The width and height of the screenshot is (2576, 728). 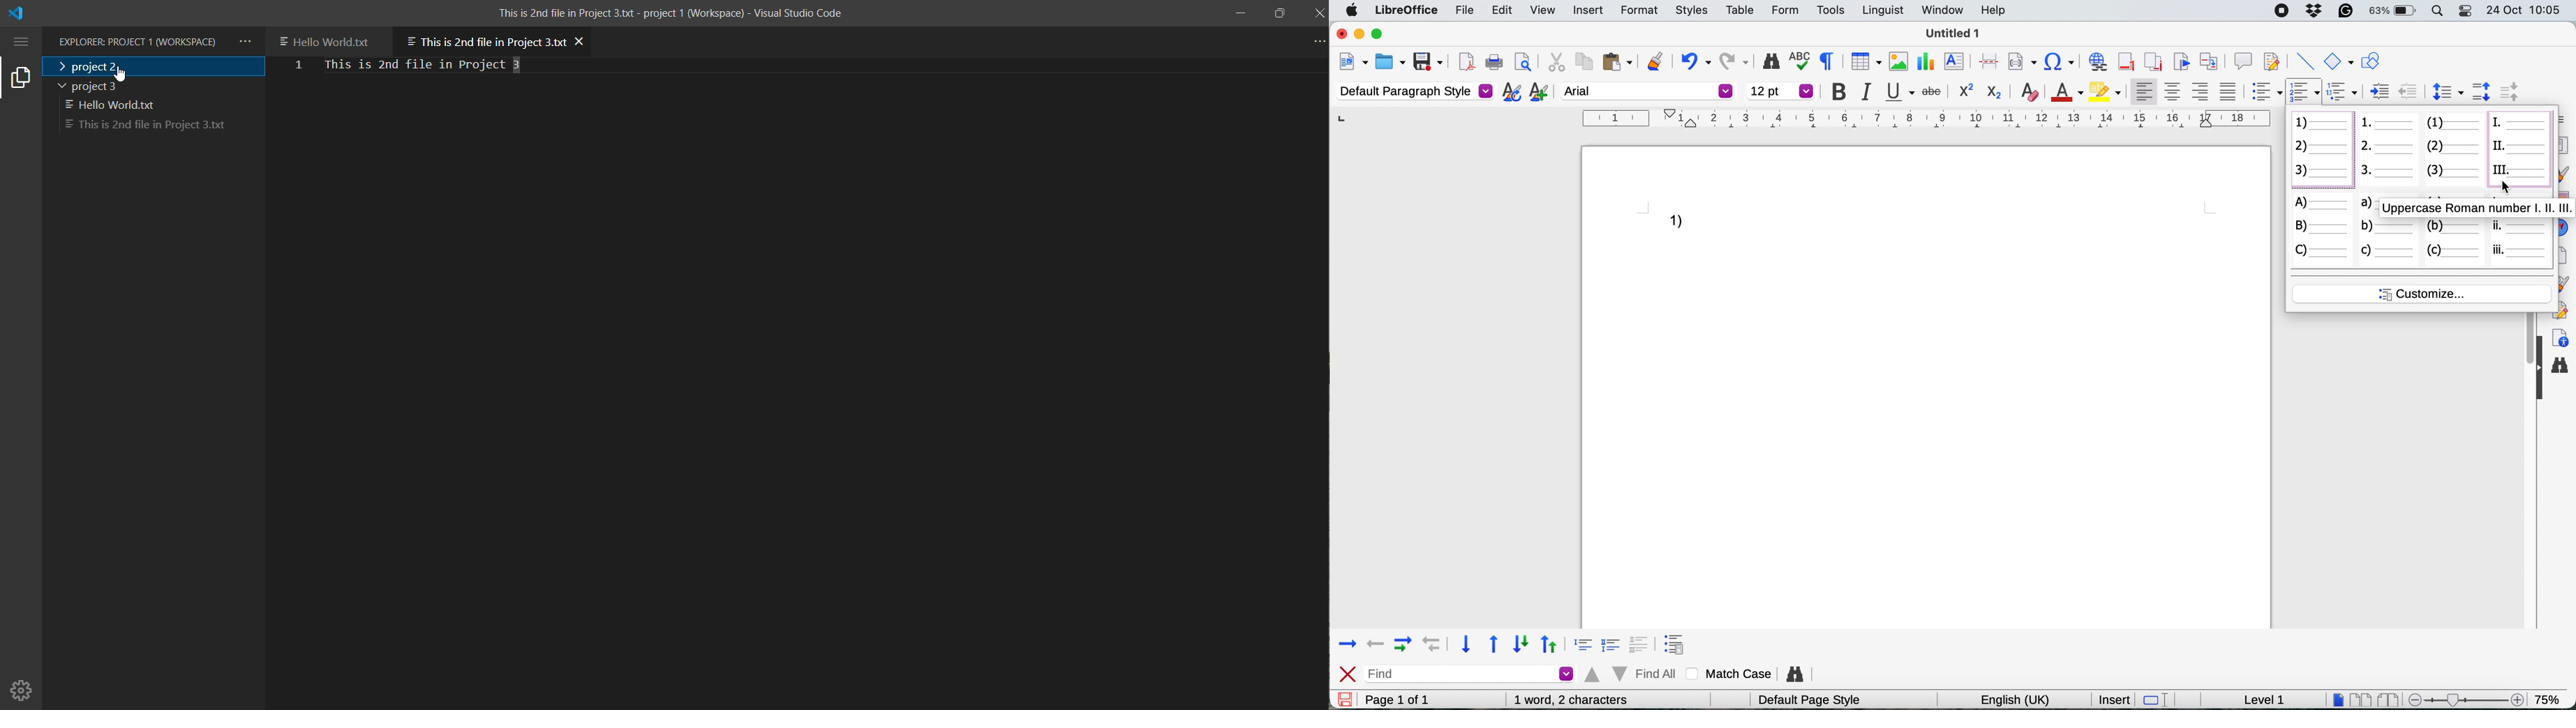 What do you see at coordinates (1901, 92) in the screenshot?
I see `underline` at bounding box center [1901, 92].